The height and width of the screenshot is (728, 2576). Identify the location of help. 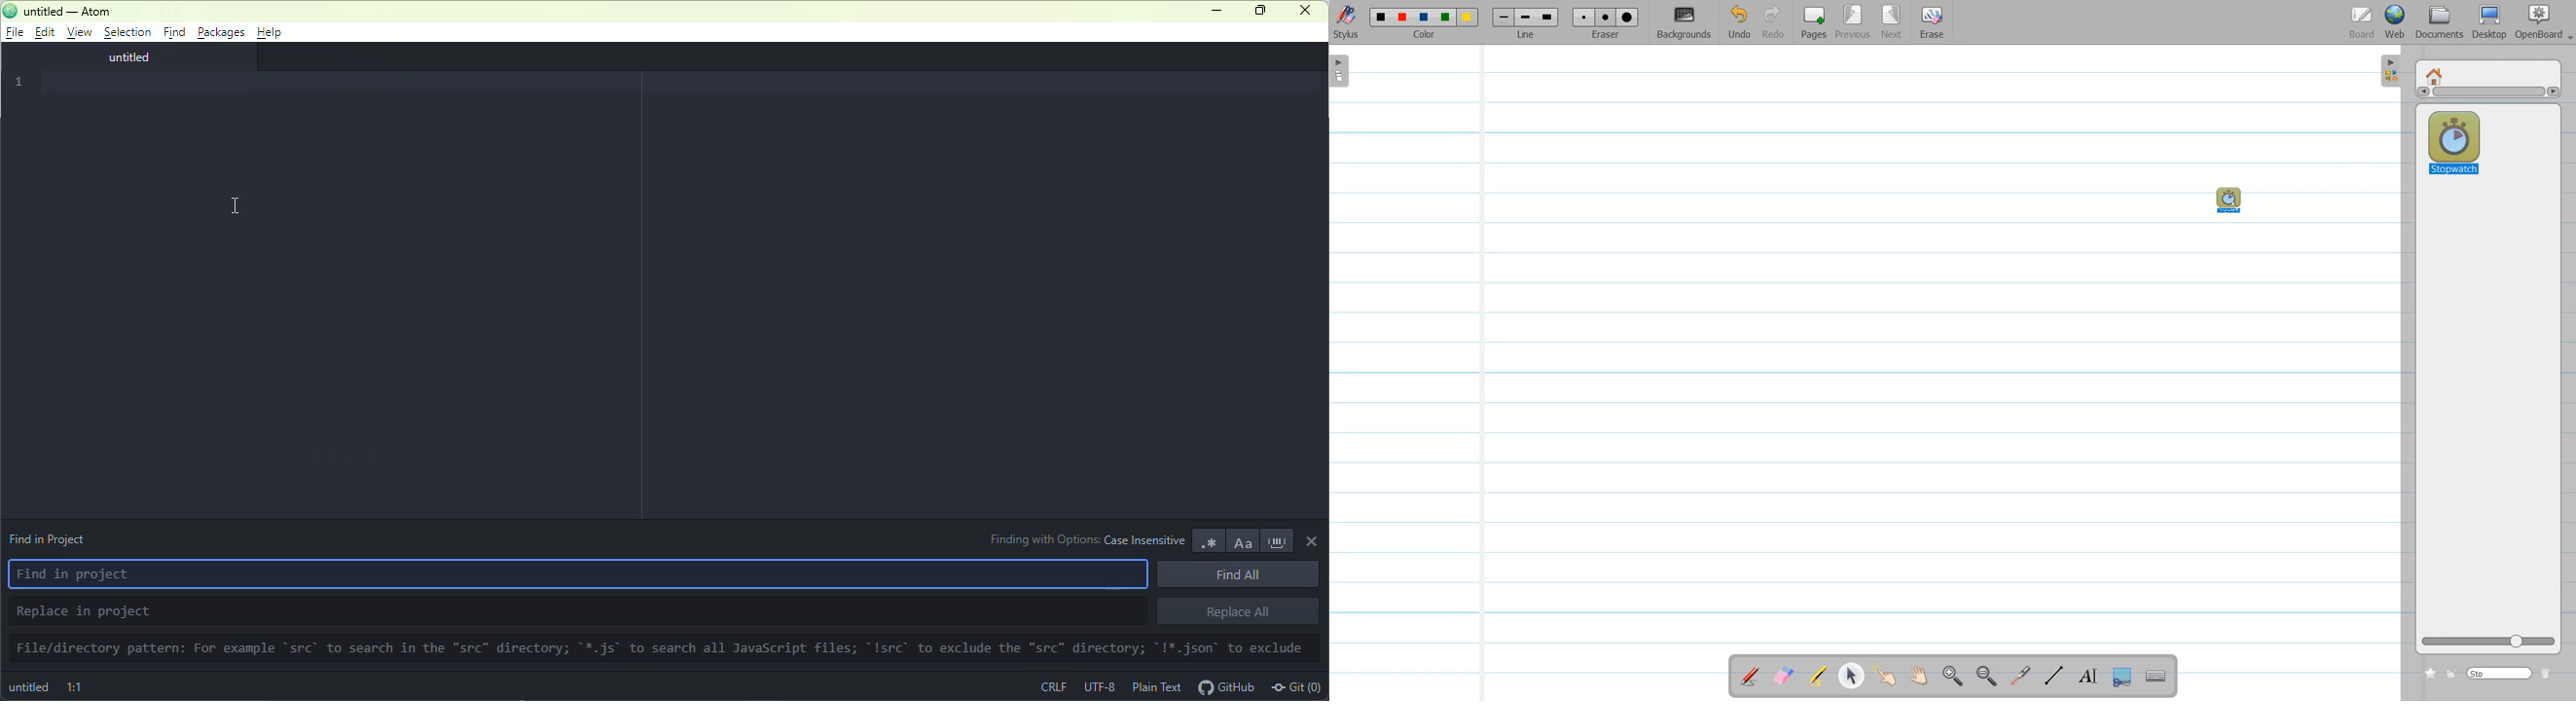
(272, 33).